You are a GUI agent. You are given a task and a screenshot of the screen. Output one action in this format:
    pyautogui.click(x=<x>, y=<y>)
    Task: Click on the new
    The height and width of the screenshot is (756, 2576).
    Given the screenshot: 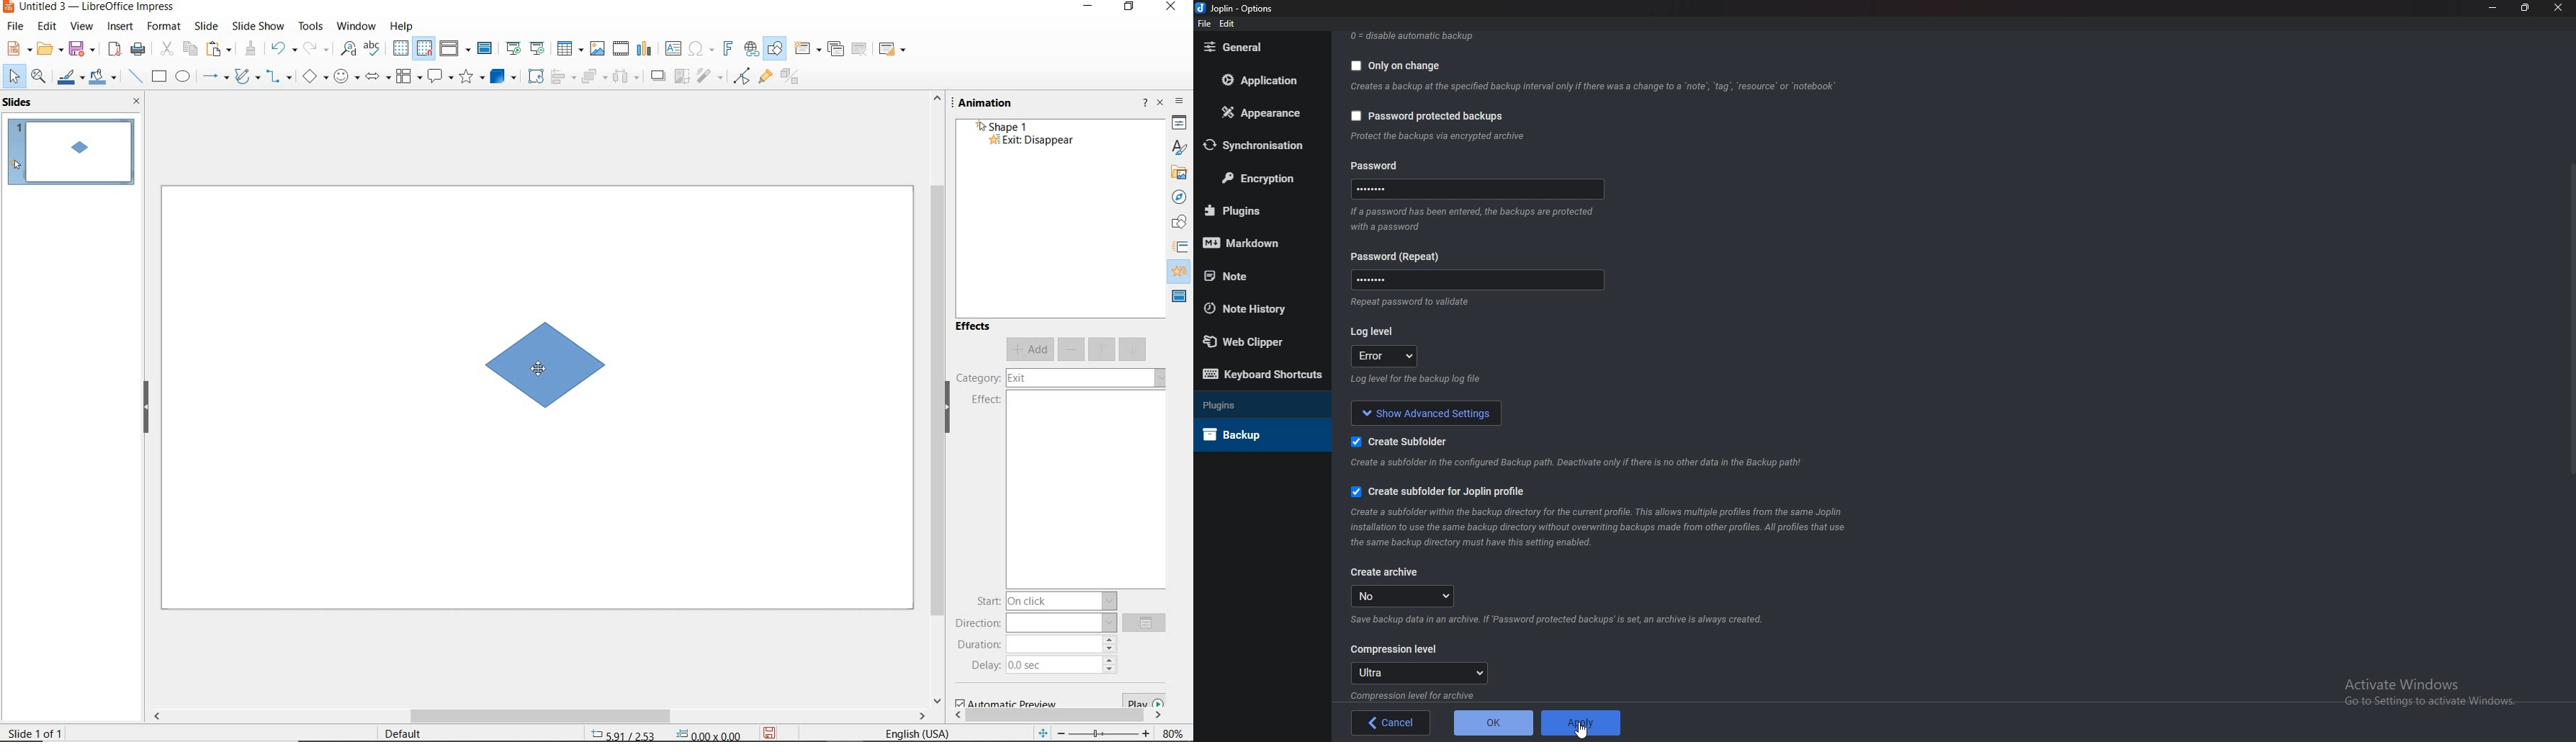 What is the action you would take?
    pyautogui.click(x=18, y=48)
    